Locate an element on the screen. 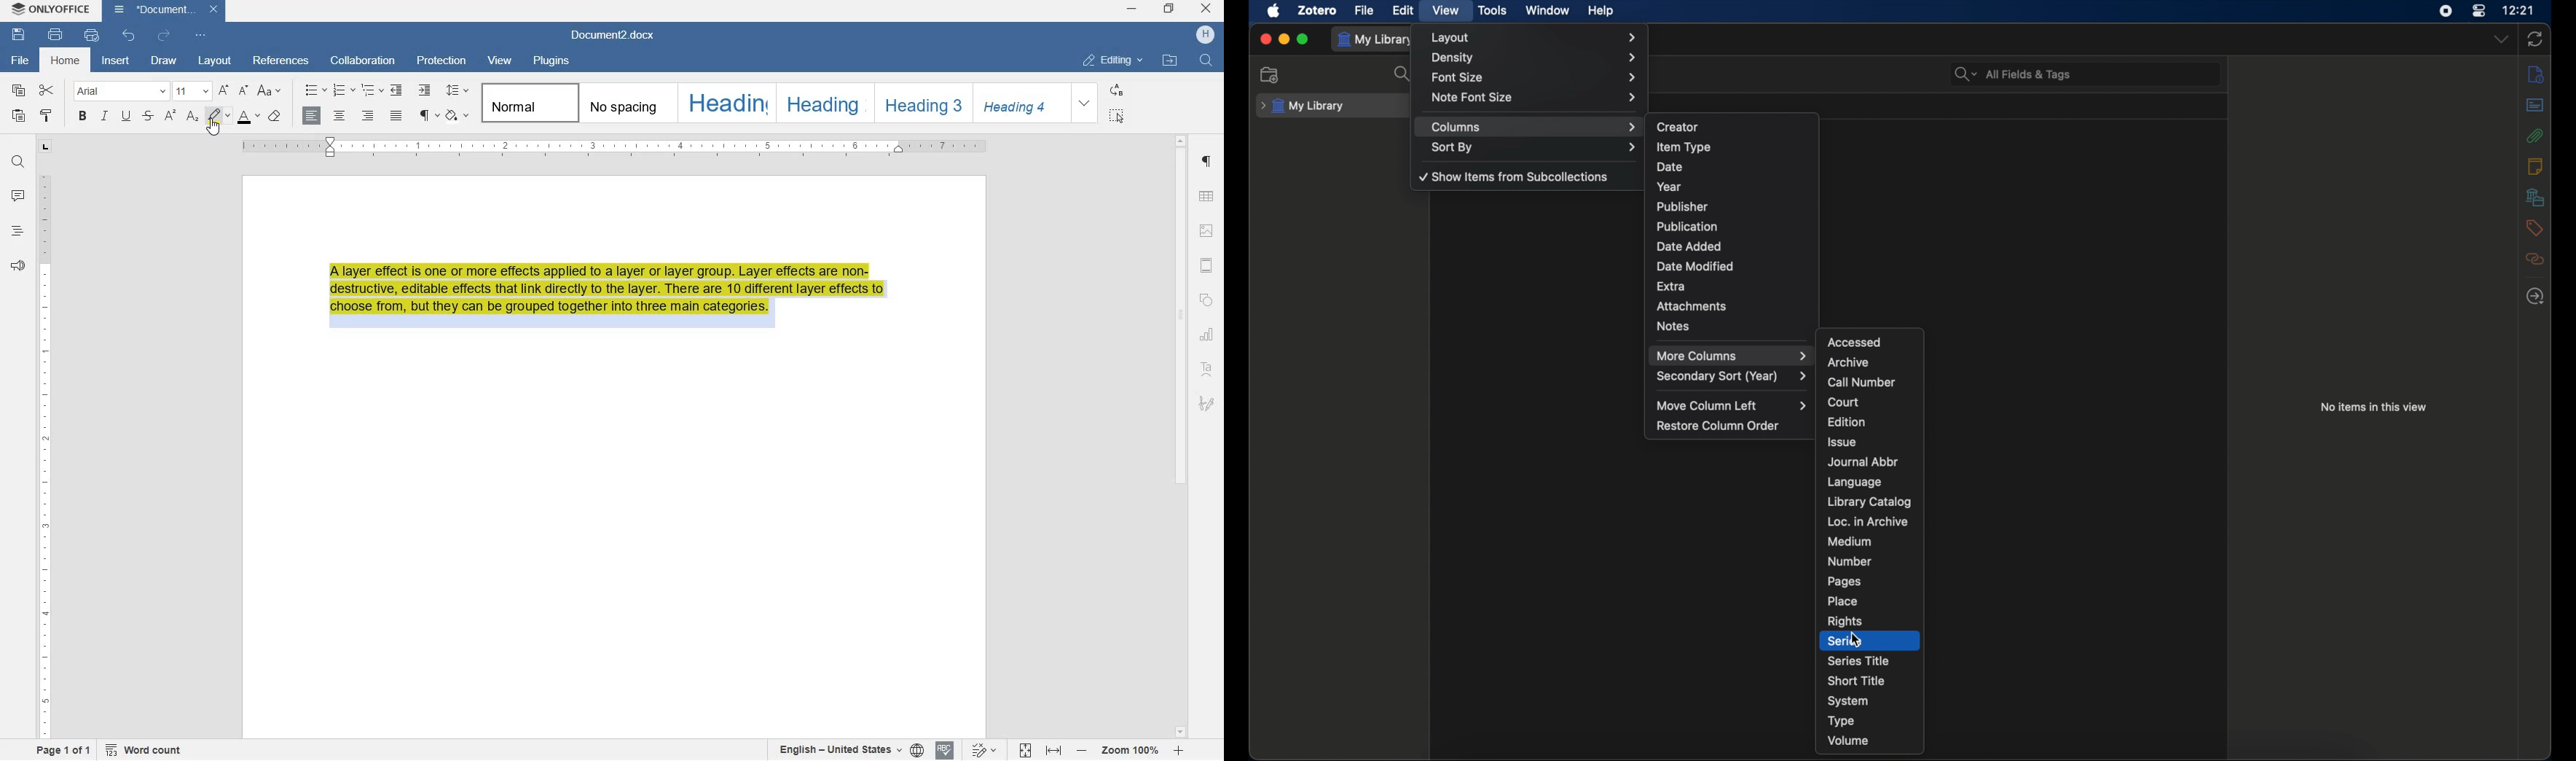  density is located at coordinates (1535, 58).